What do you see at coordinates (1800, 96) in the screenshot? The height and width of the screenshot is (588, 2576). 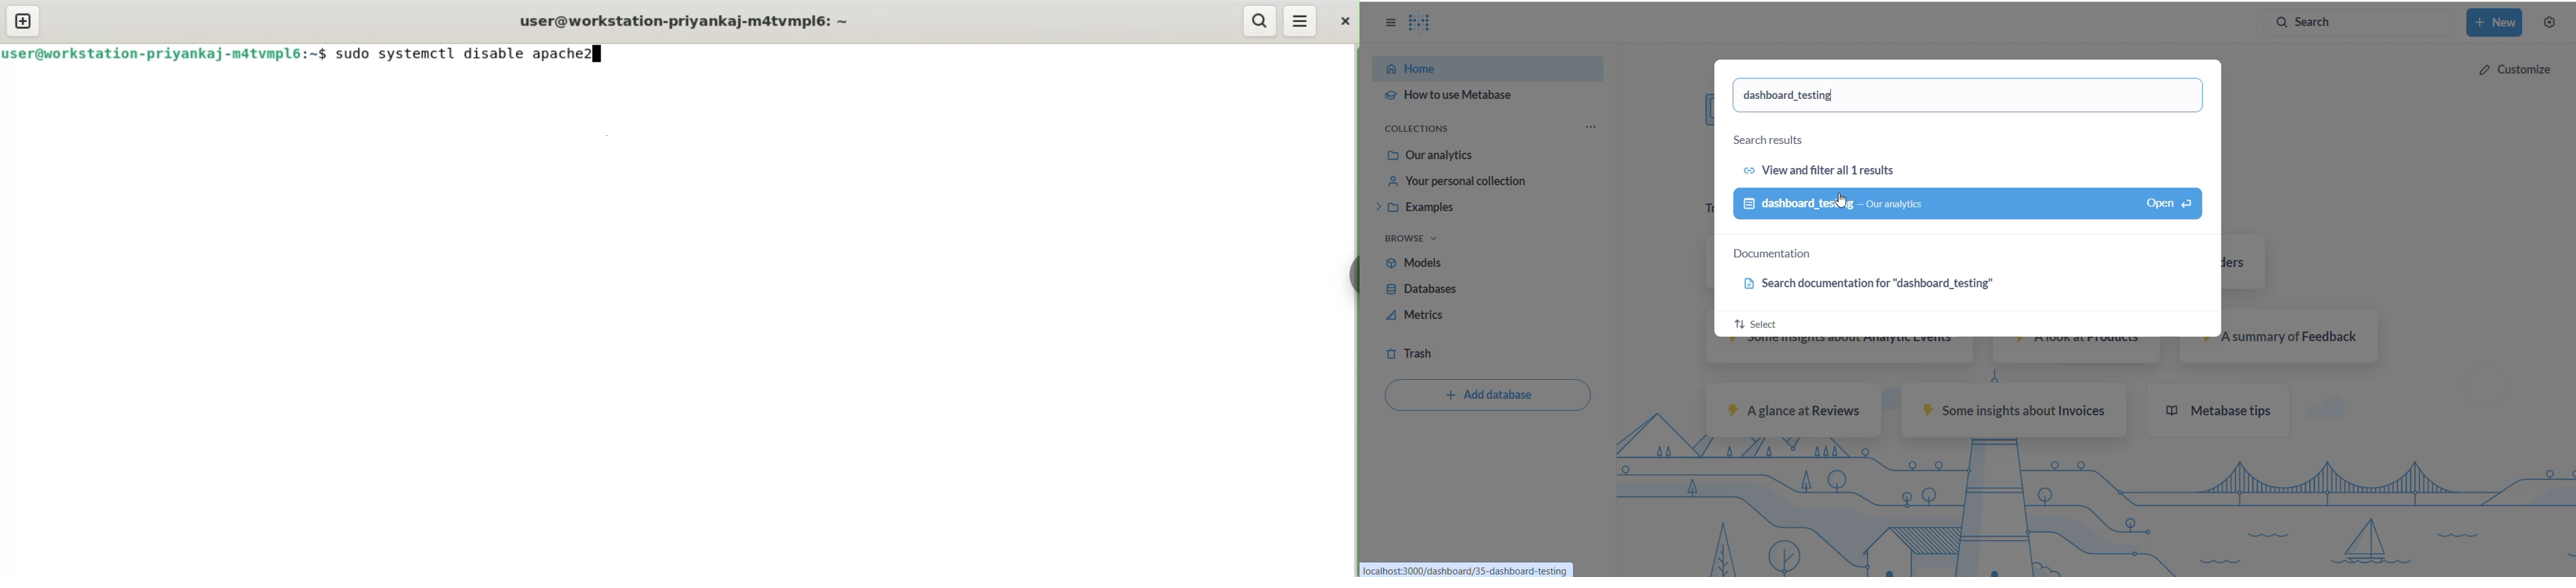 I see `dashboard_testing` at bounding box center [1800, 96].